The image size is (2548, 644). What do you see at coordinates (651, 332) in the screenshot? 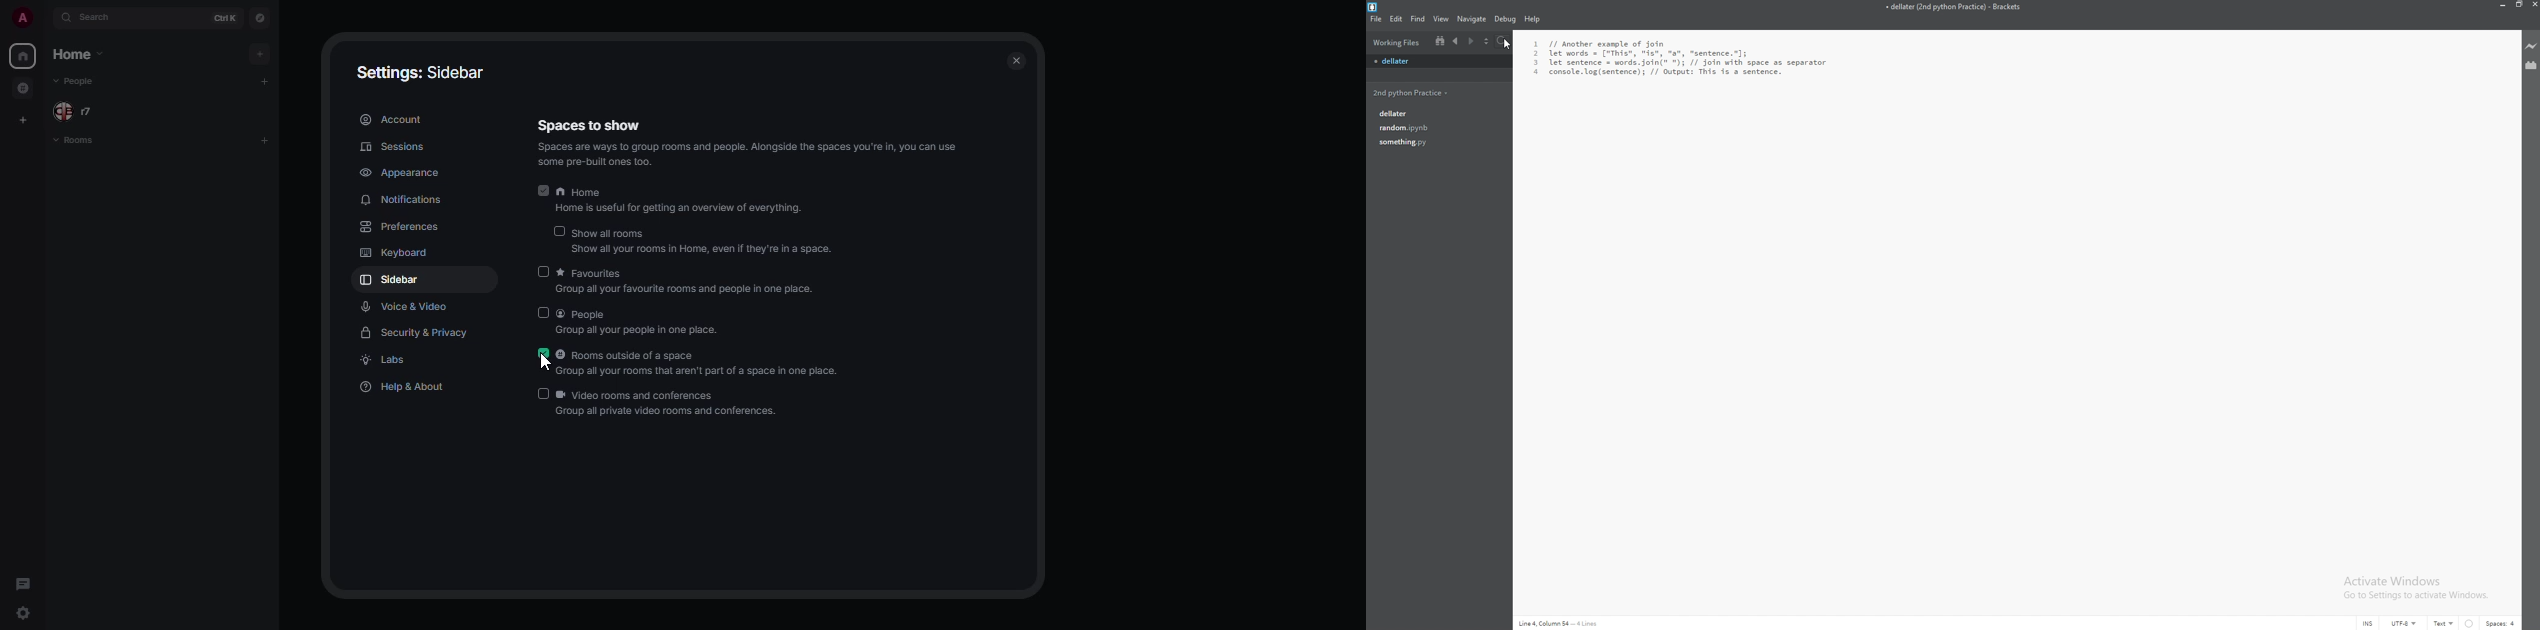
I see `Group all your people in one place.` at bounding box center [651, 332].